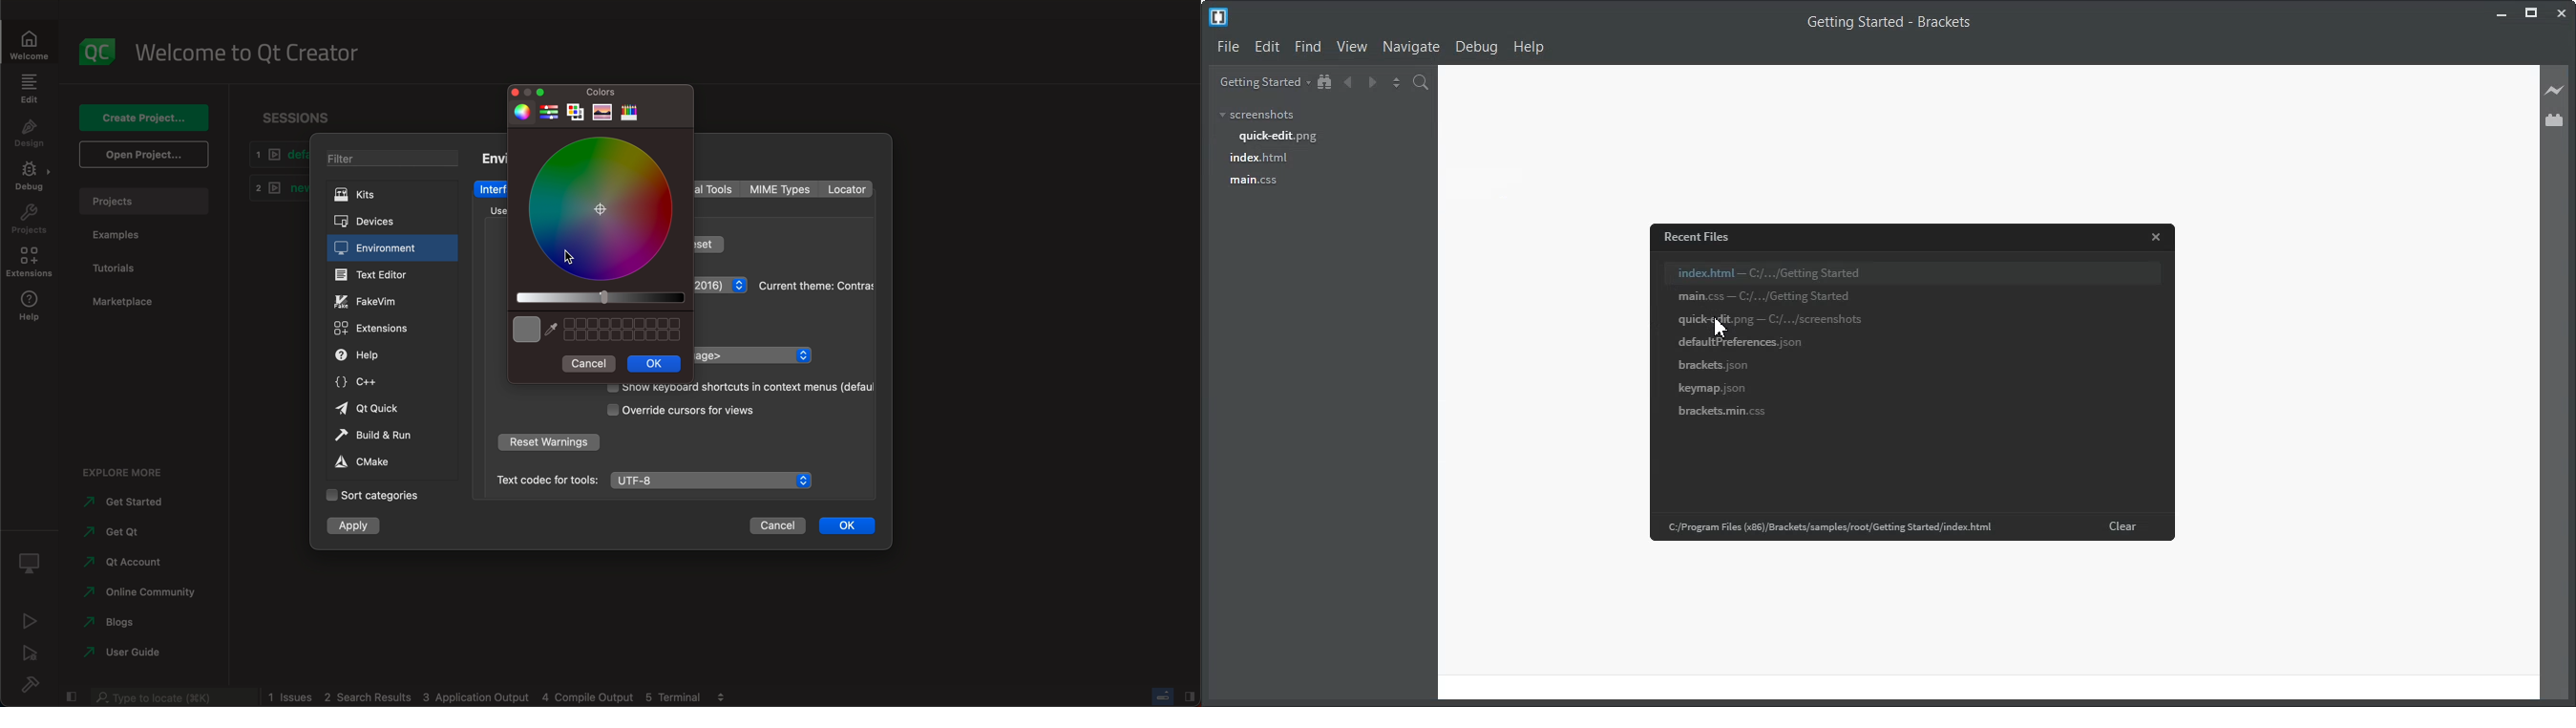 The image size is (2576, 728). What do you see at coordinates (2532, 14) in the screenshot?
I see `Maximize` at bounding box center [2532, 14].